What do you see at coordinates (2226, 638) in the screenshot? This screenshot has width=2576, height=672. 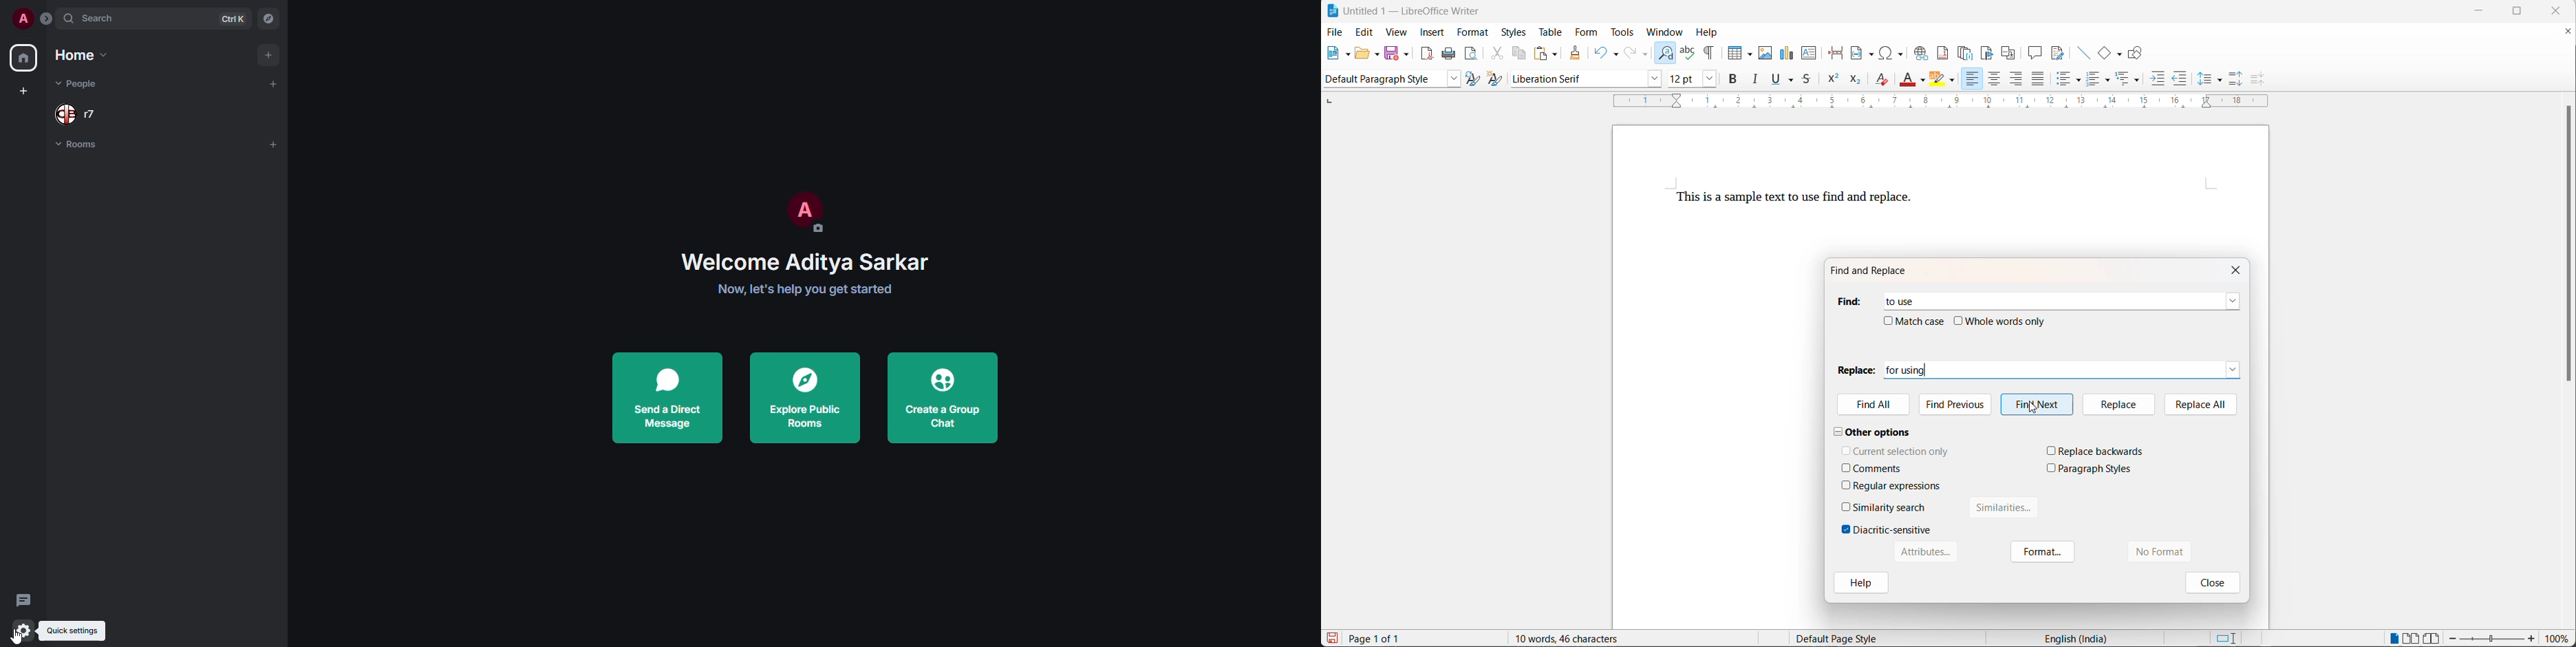 I see `standard selection` at bounding box center [2226, 638].